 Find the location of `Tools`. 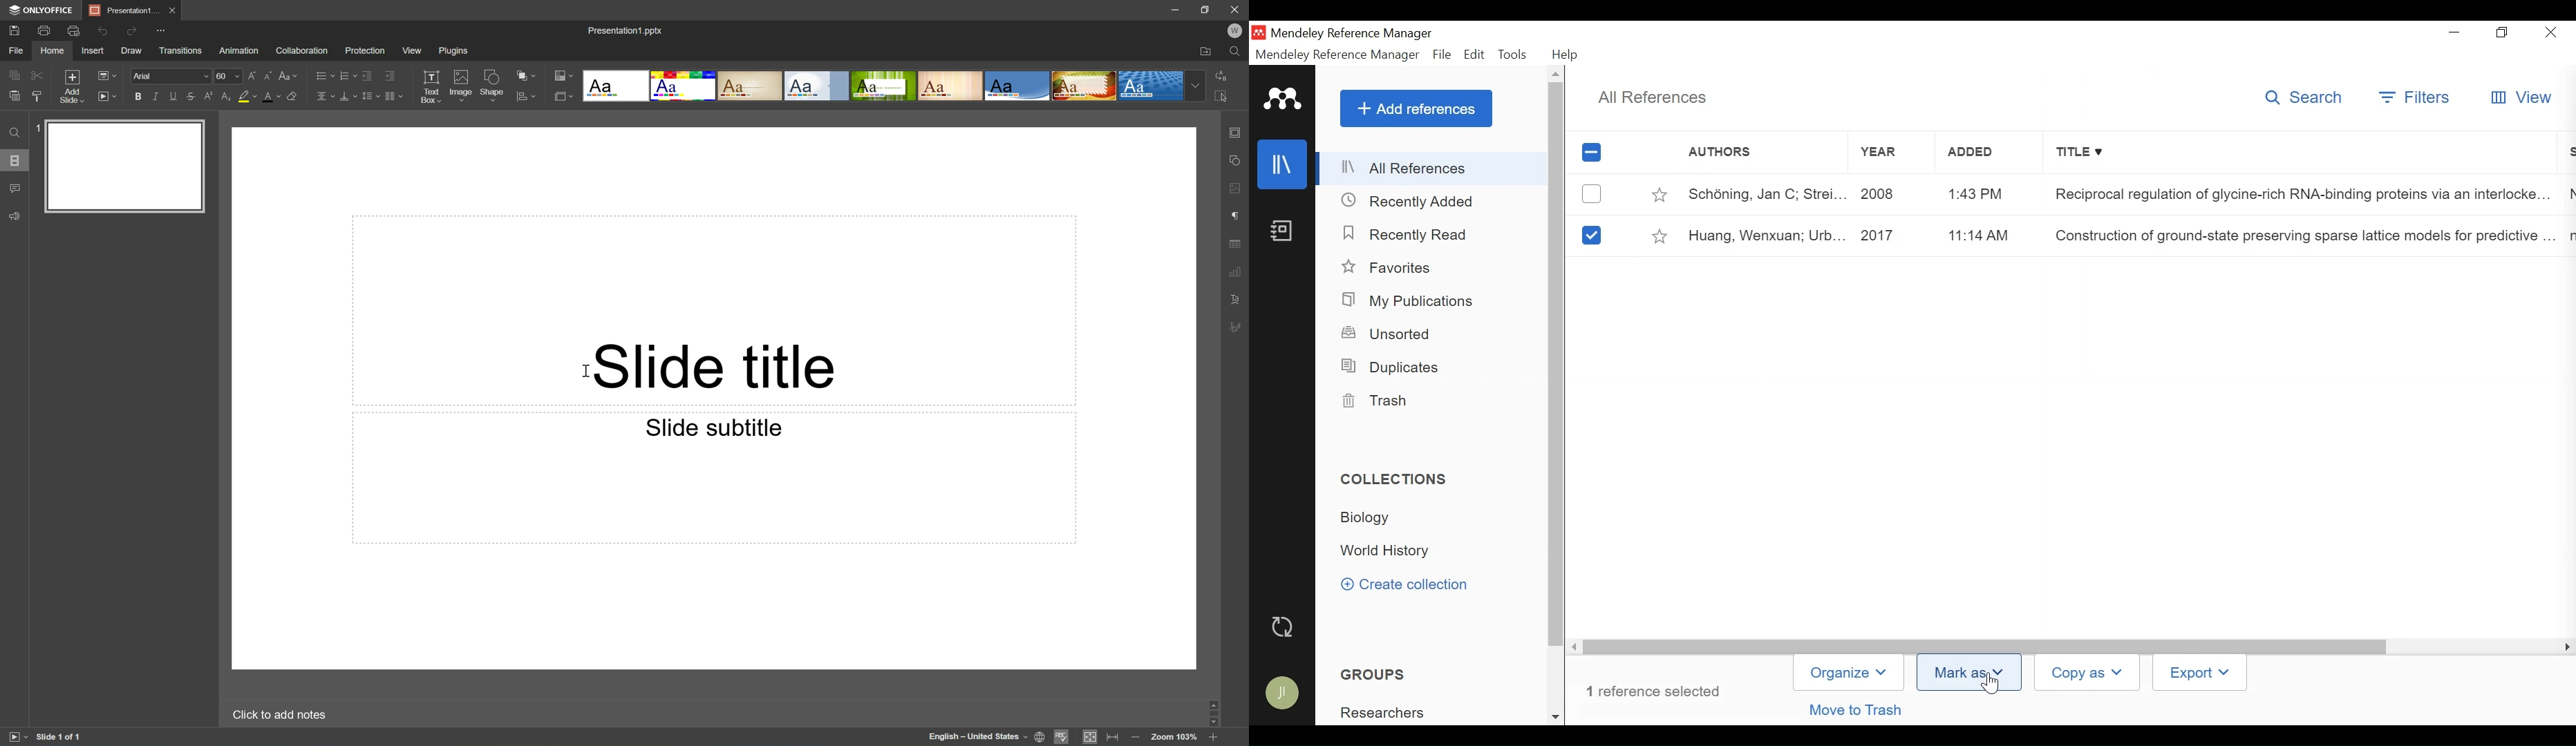

Tools is located at coordinates (1513, 54).